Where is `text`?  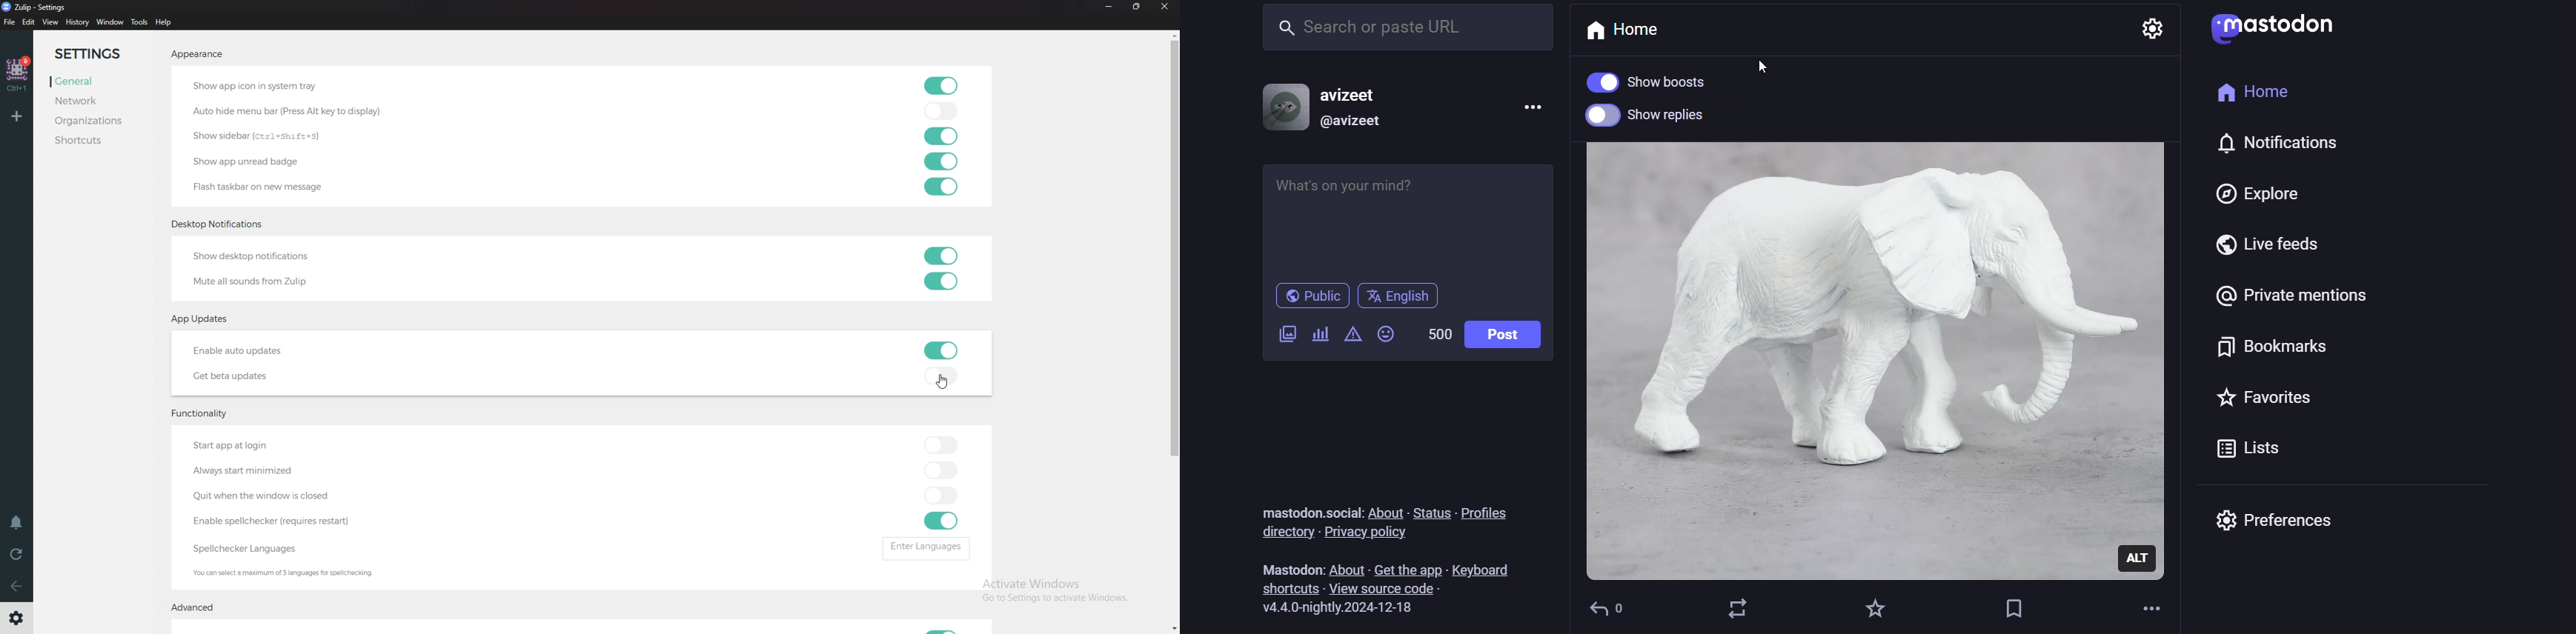
text is located at coordinates (1308, 511).